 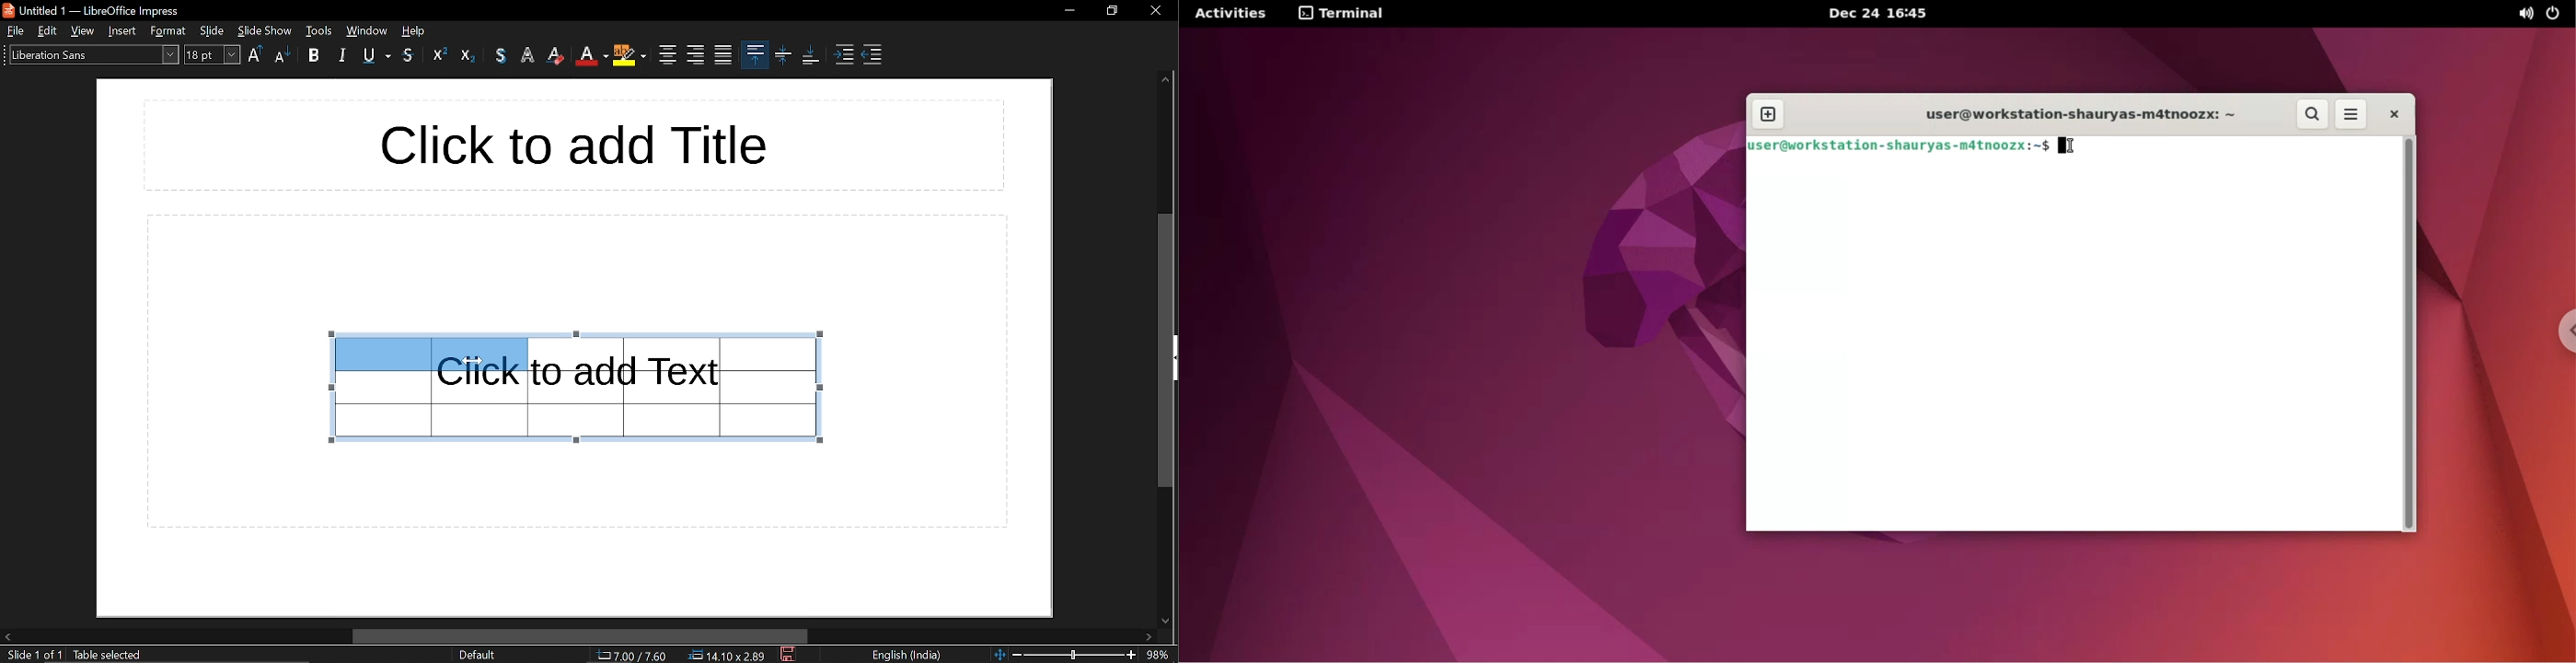 I want to click on text style, so click(x=91, y=54).